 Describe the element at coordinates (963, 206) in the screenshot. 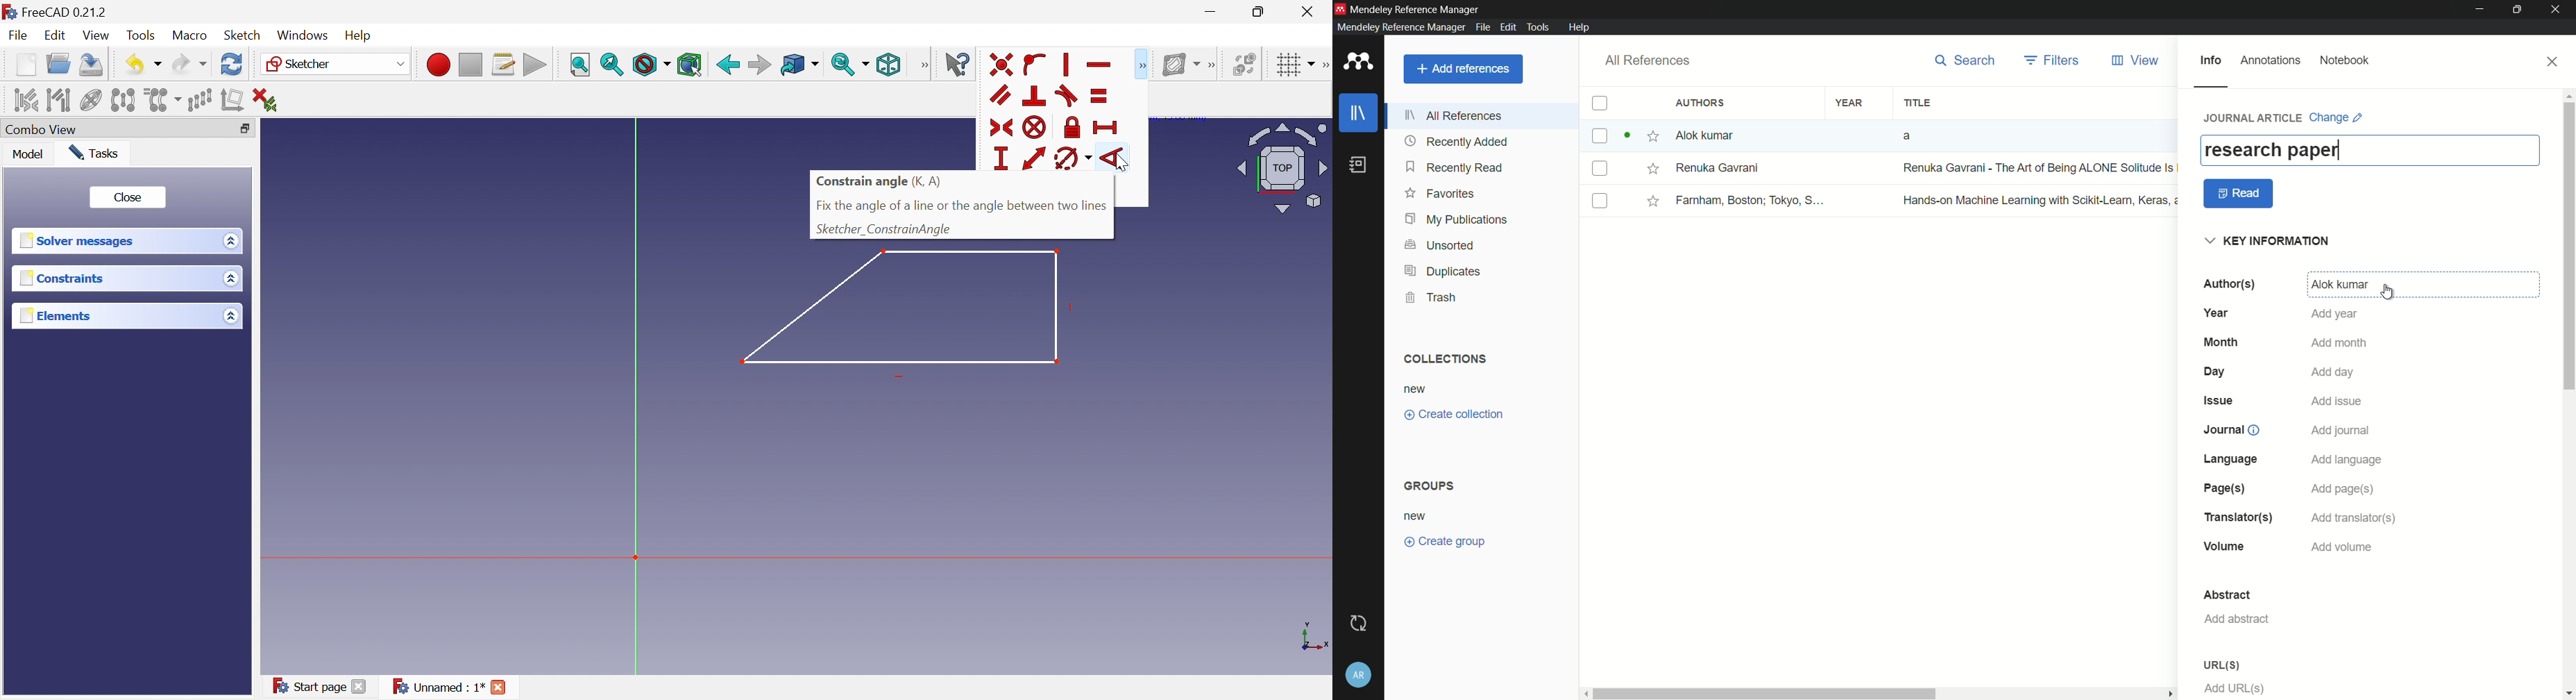

I see `Fix the angle of a line or the angle between two lines` at that location.